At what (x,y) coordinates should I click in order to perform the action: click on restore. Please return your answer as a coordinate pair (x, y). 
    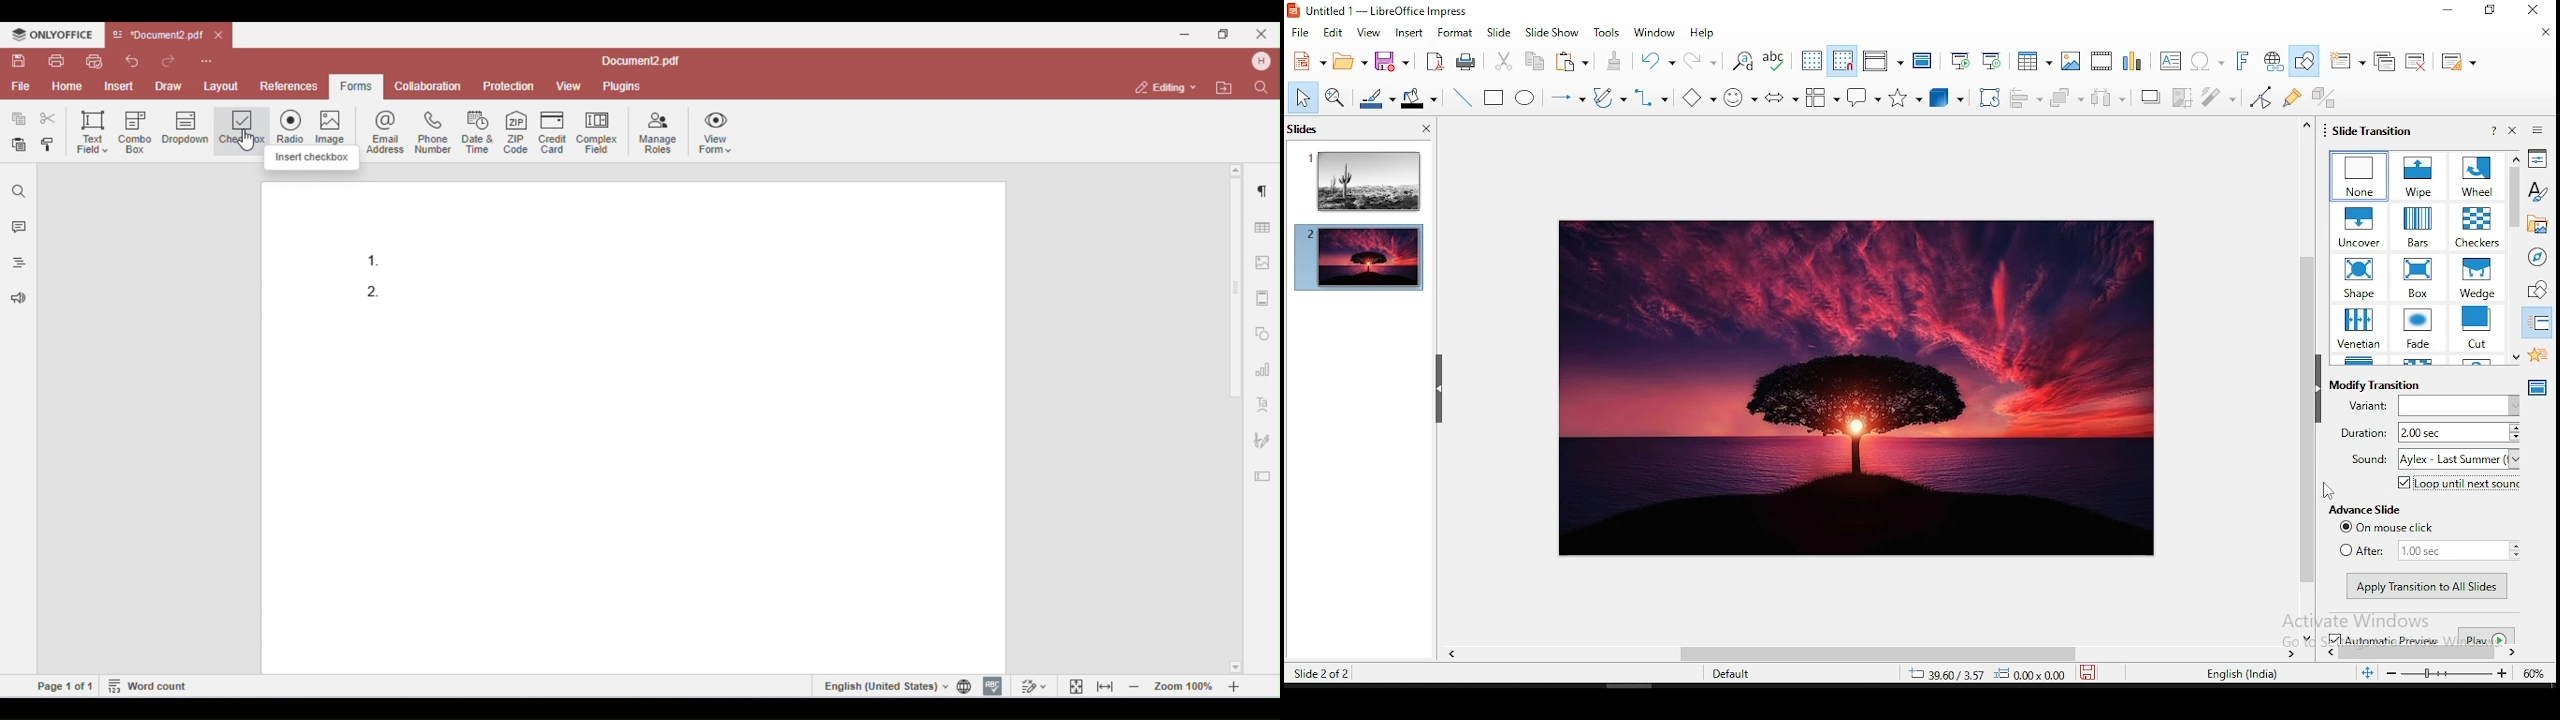
    Looking at the image, I should click on (2487, 11).